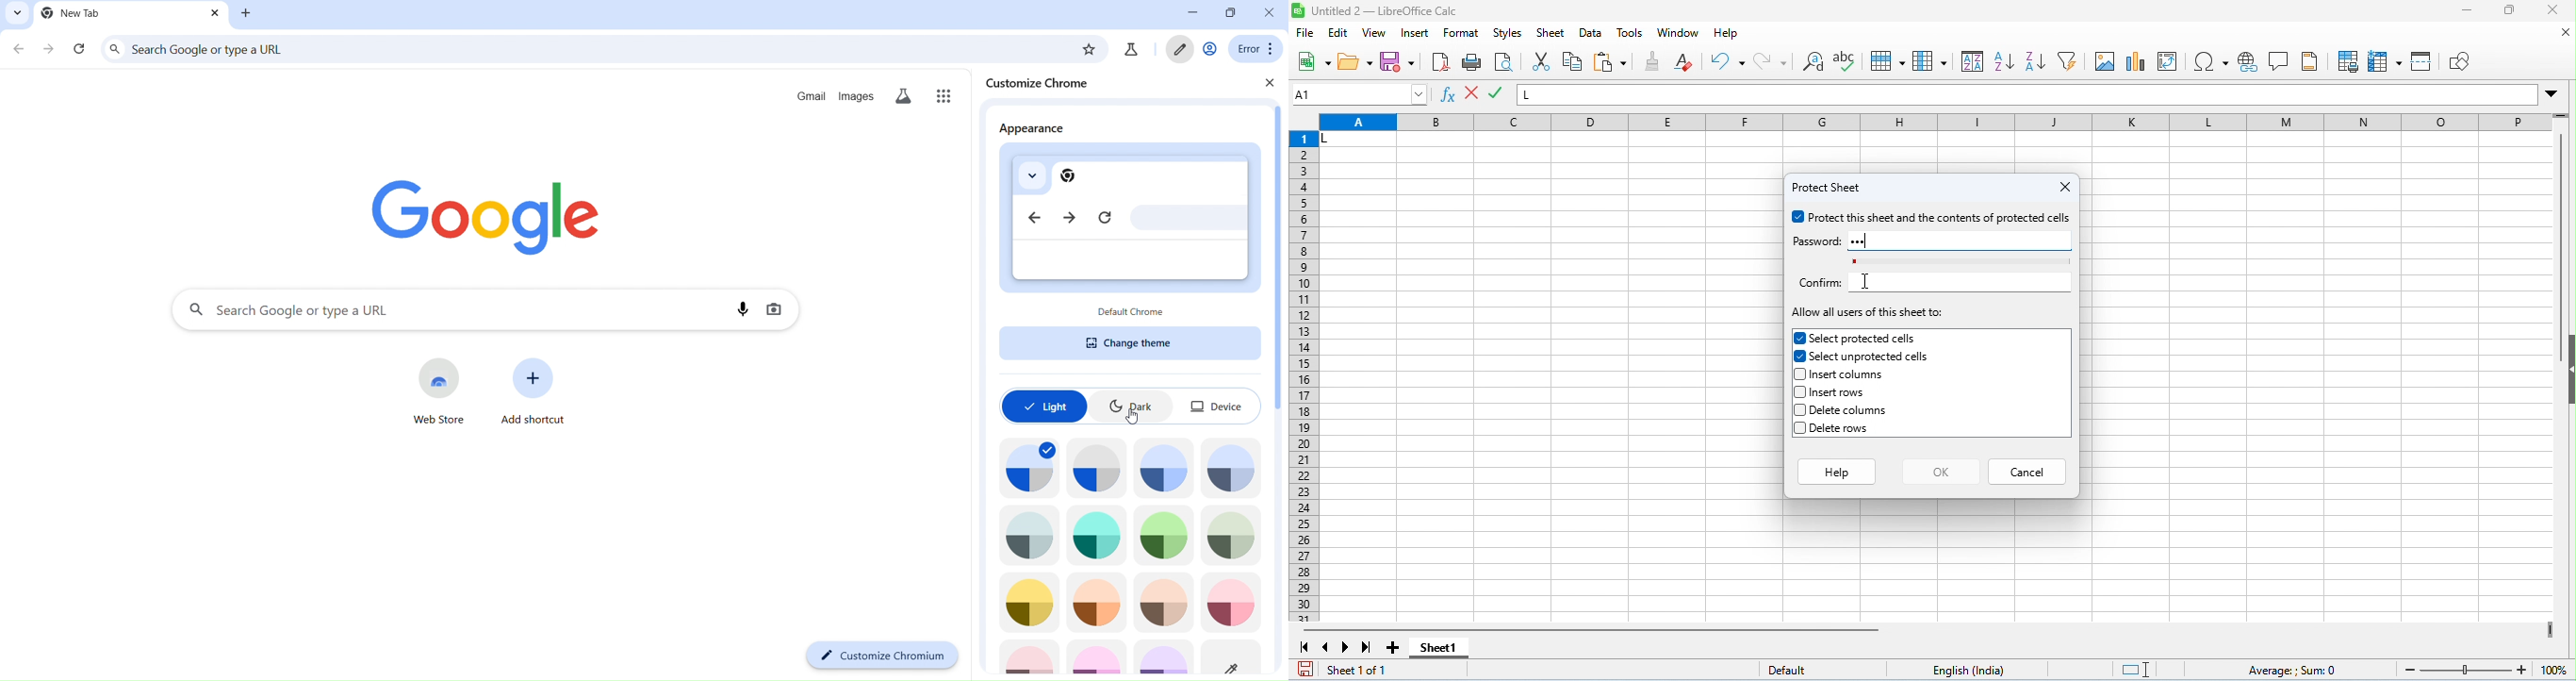 The width and height of the screenshot is (2576, 700). Describe the element at coordinates (2387, 62) in the screenshot. I see `freeze rows and columns` at that location.